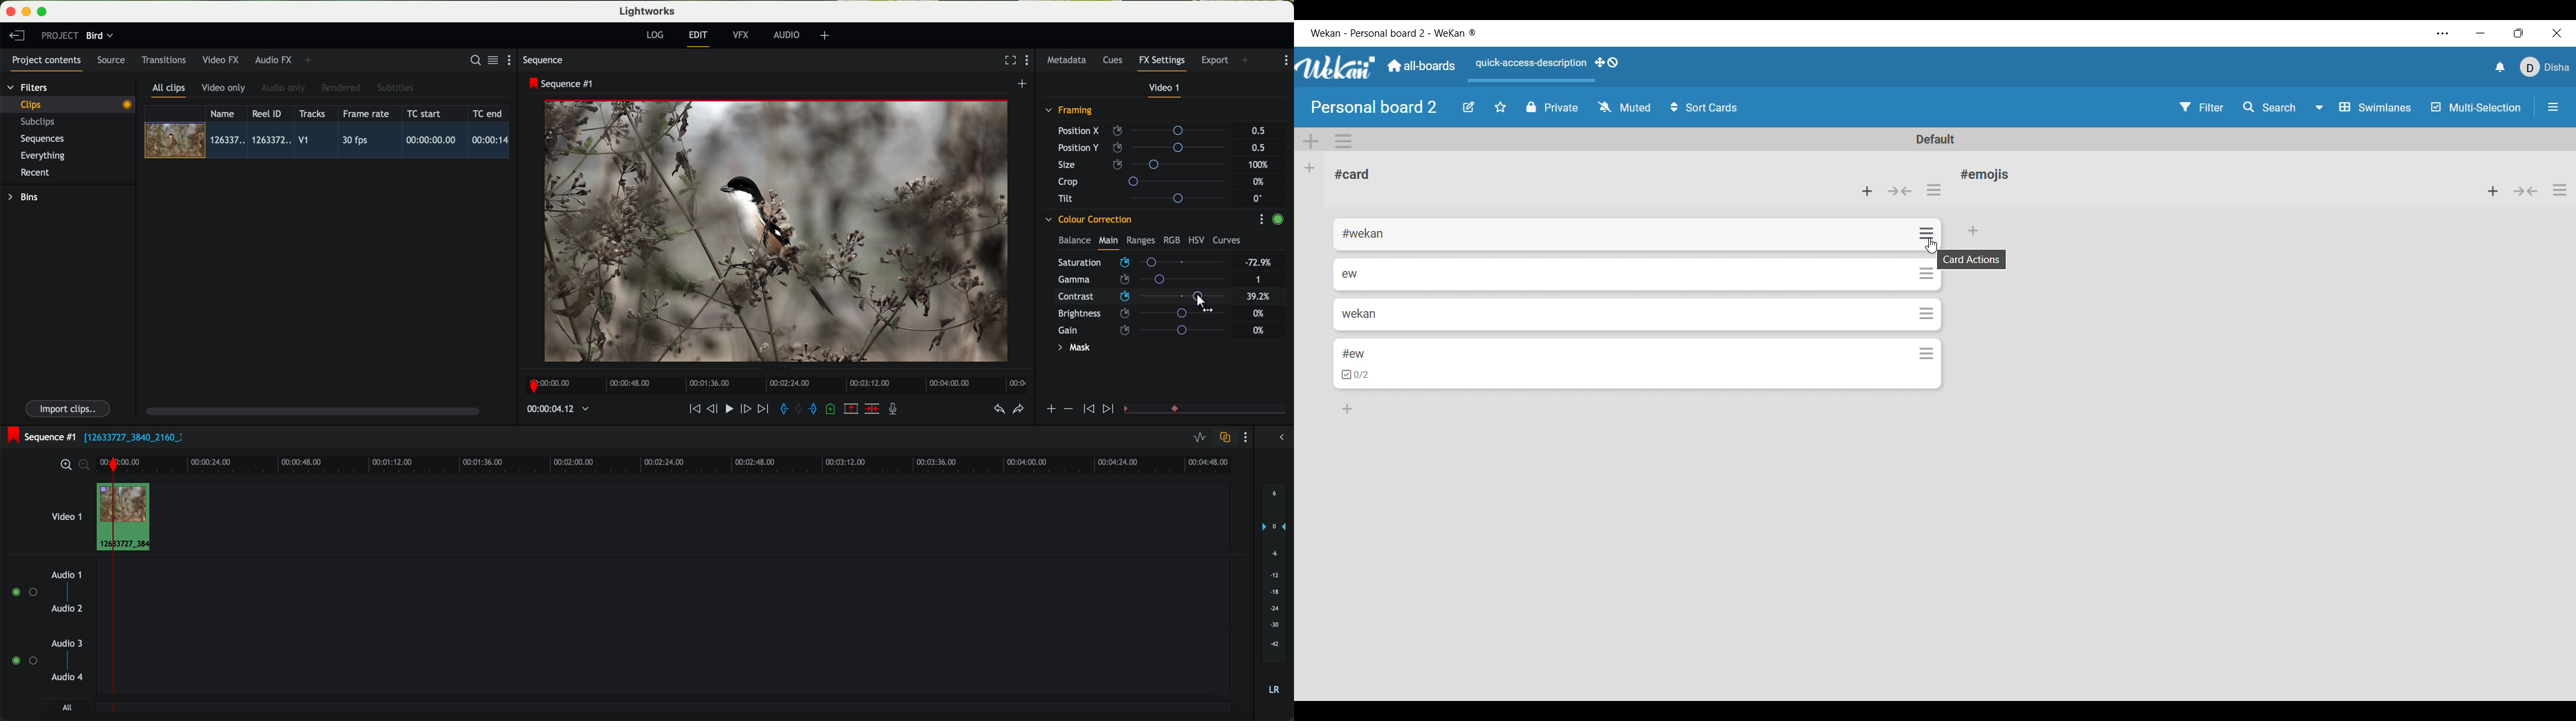 This screenshot has width=2576, height=728. What do you see at coordinates (310, 114) in the screenshot?
I see `tracks` at bounding box center [310, 114].